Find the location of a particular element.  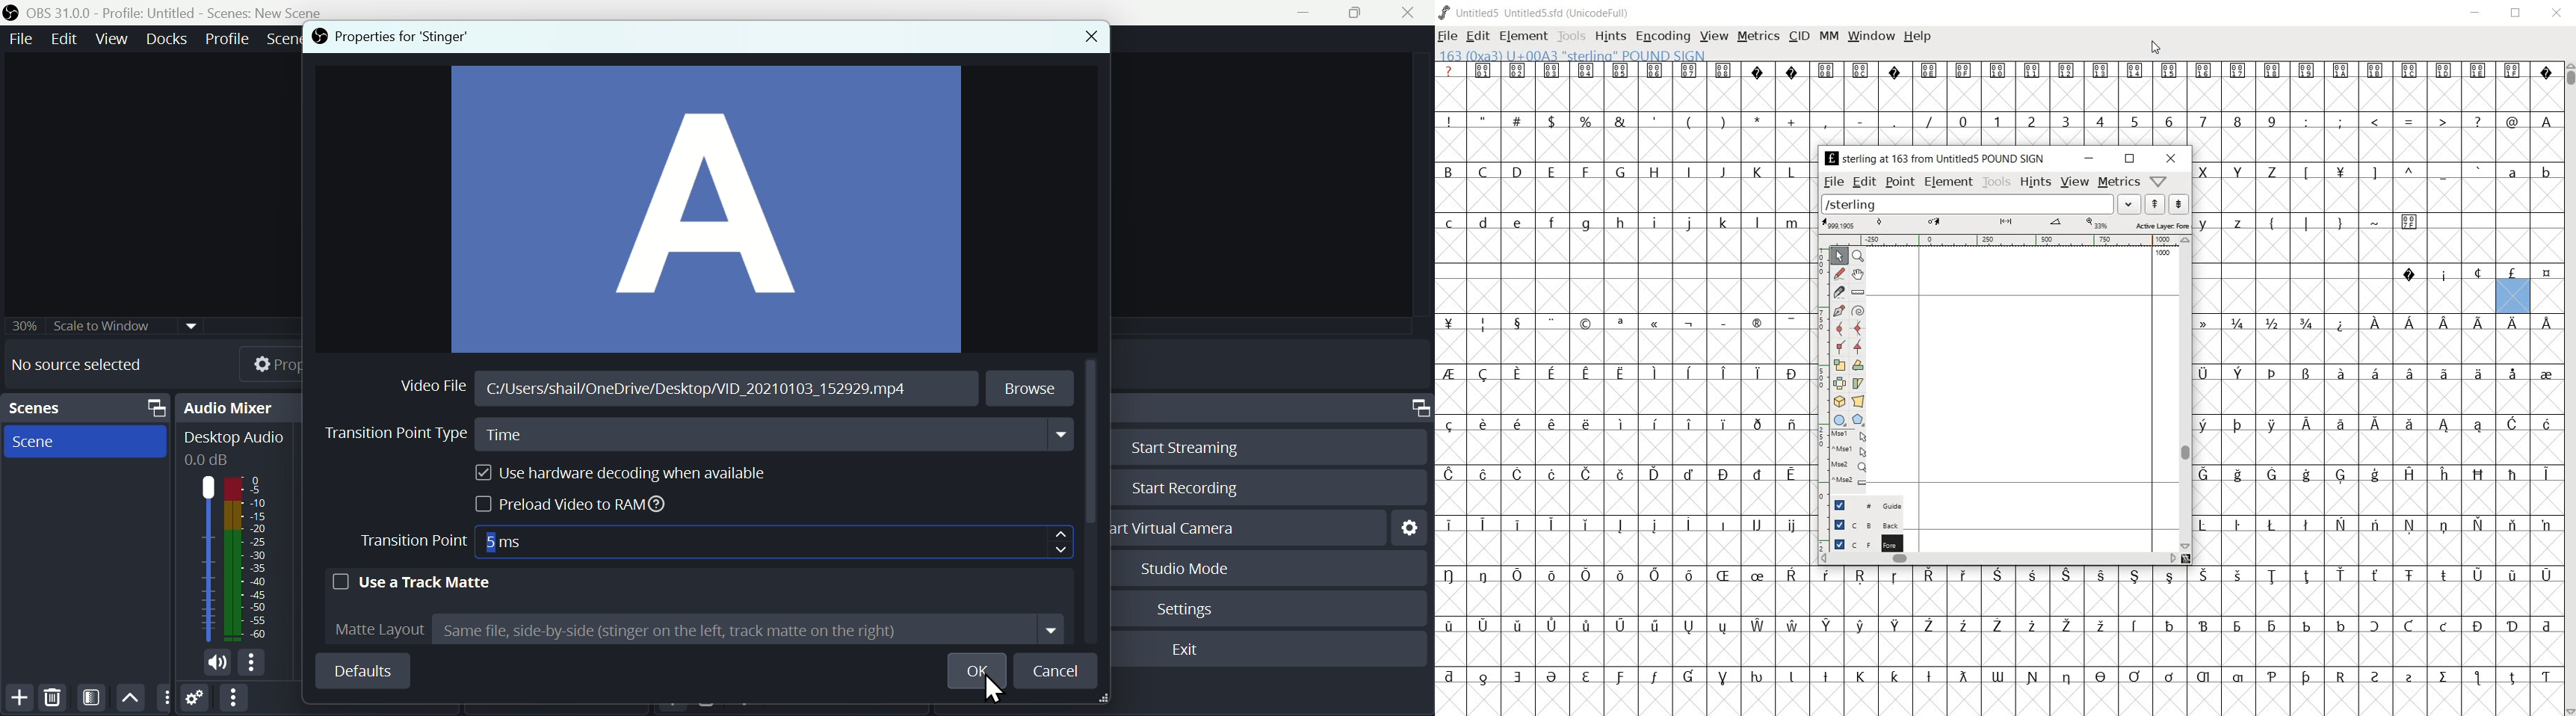

view is located at coordinates (2075, 182).